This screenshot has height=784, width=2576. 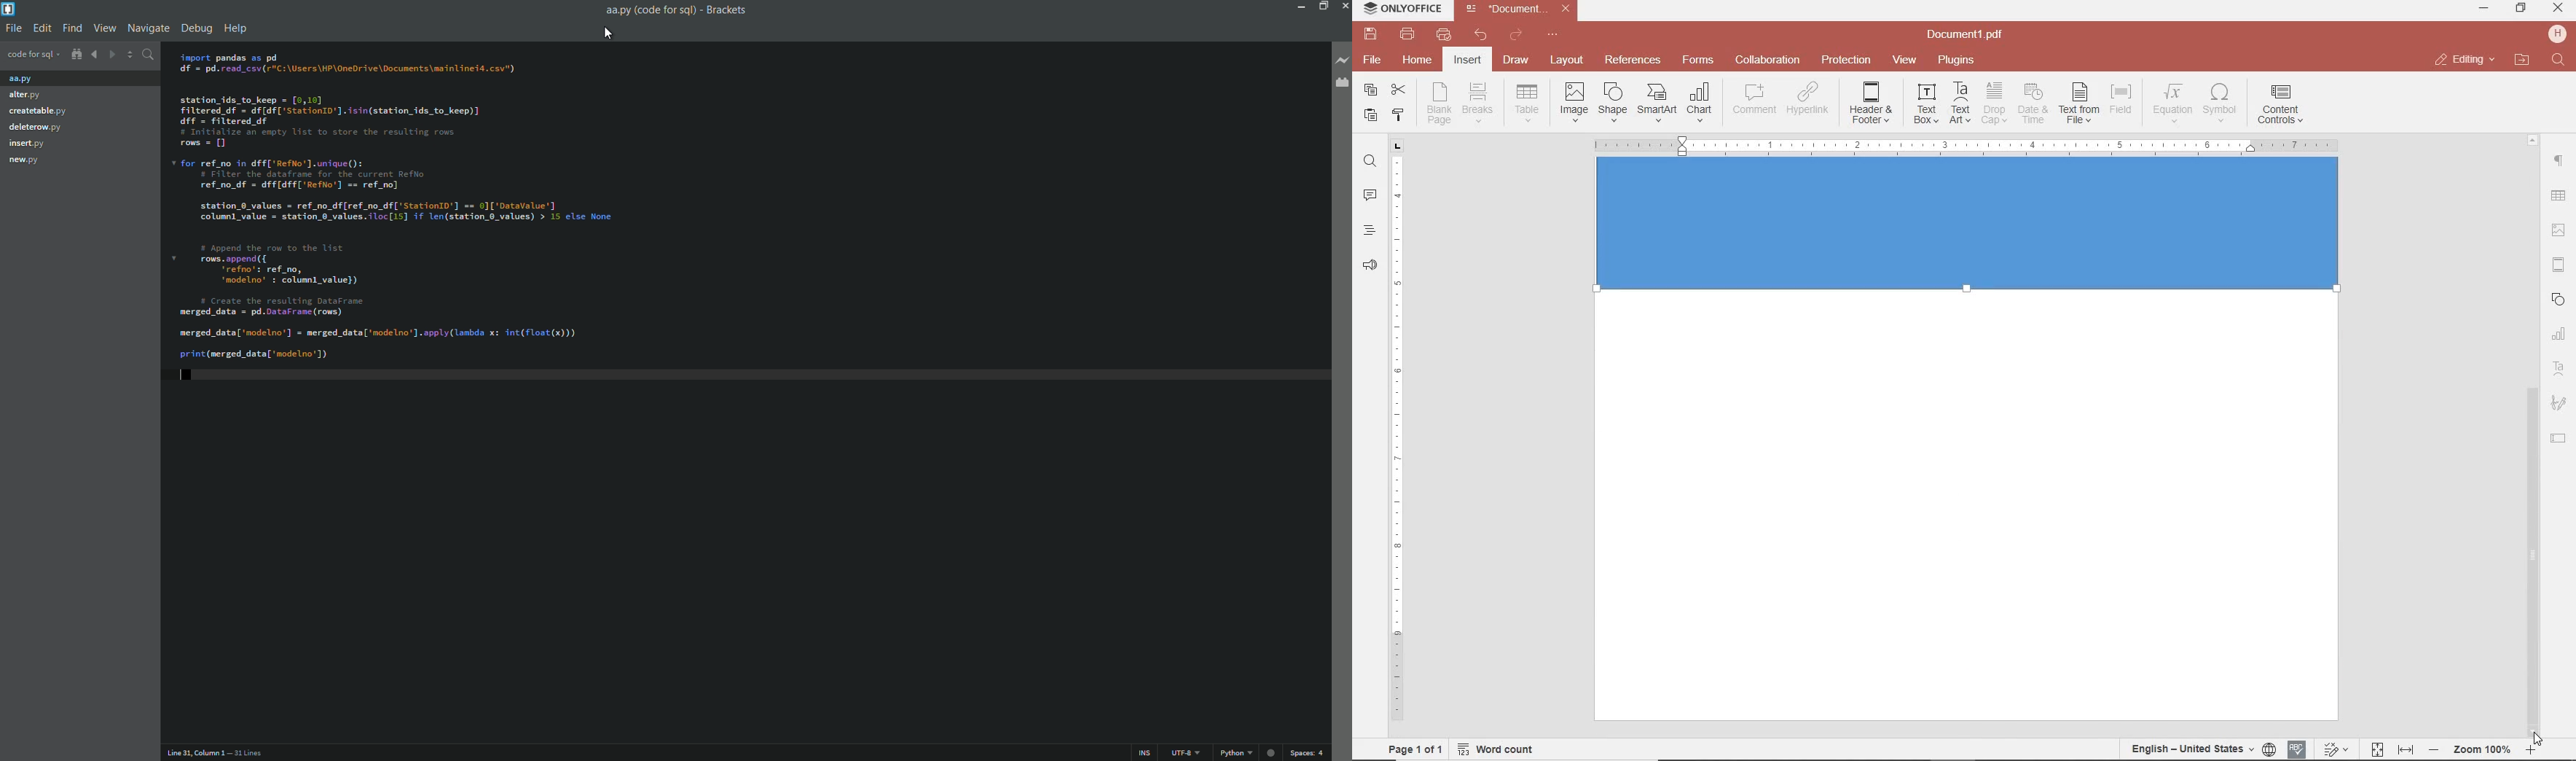 What do you see at coordinates (1413, 748) in the screenshot?
I see `page 1 of 1` at bounding box center [1413, 748].